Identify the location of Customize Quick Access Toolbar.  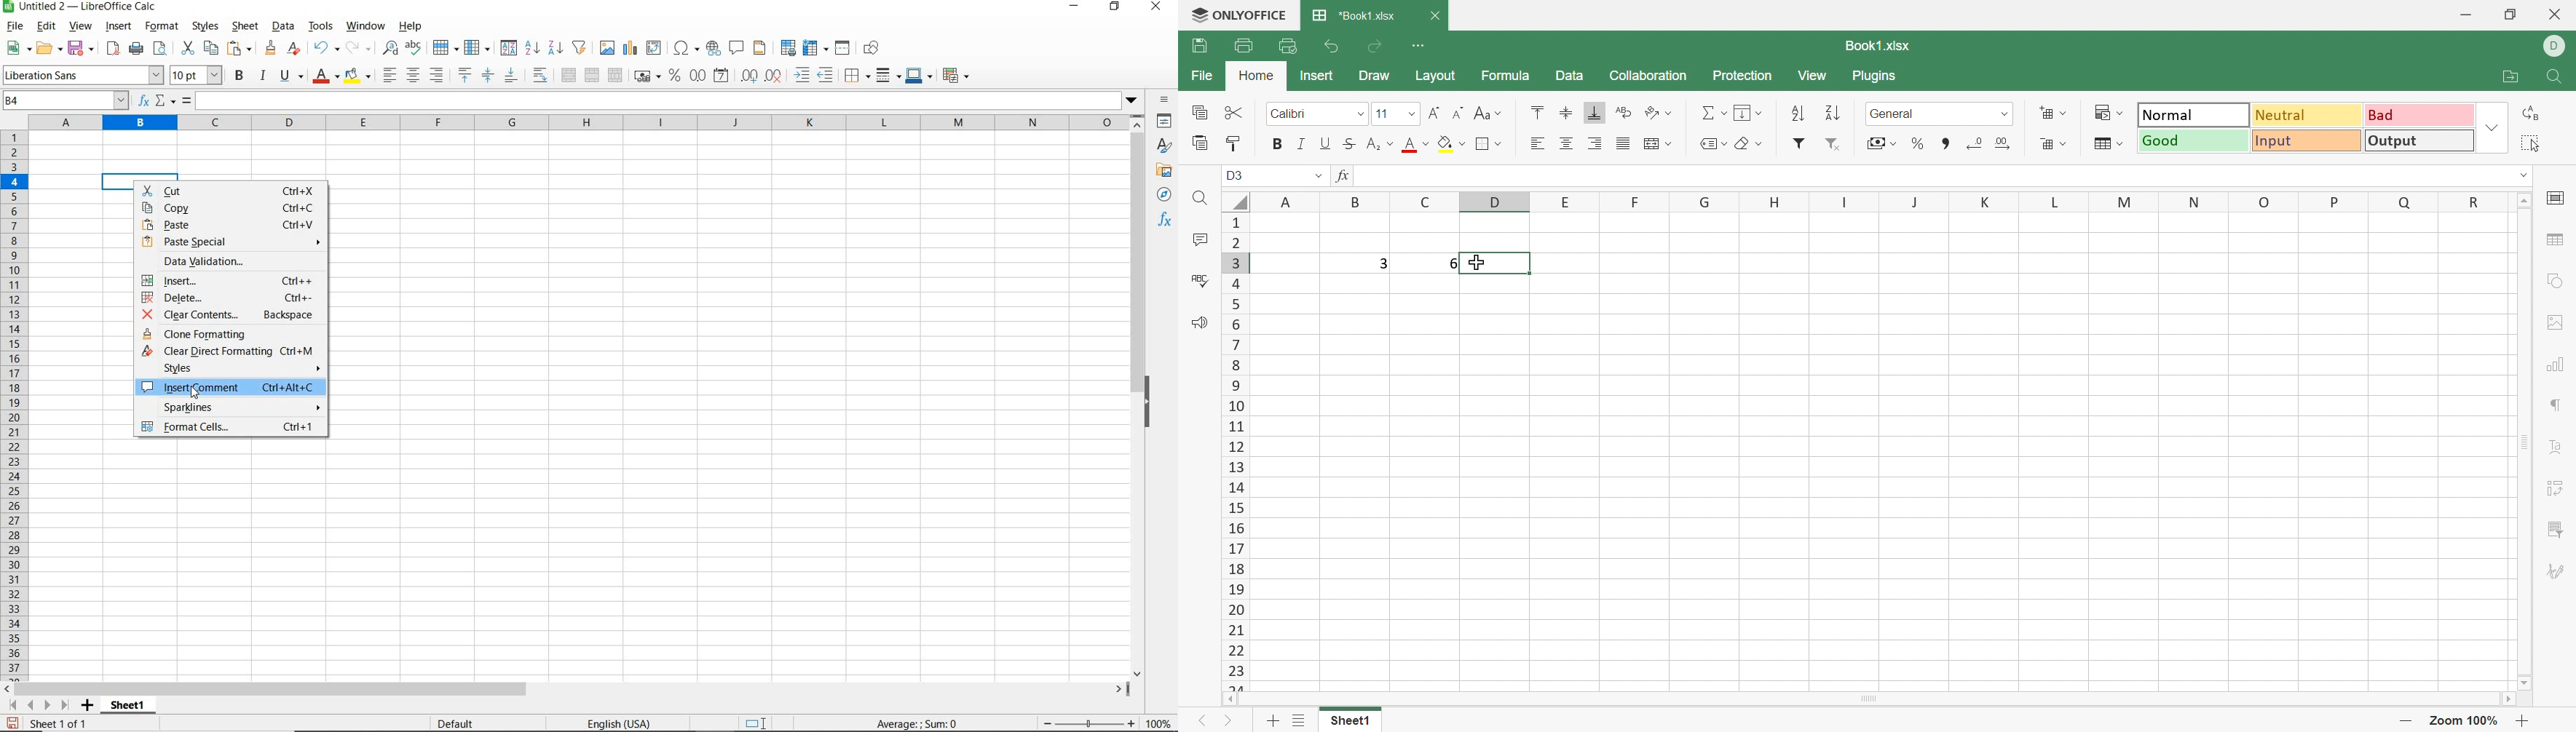
(1417, 44).